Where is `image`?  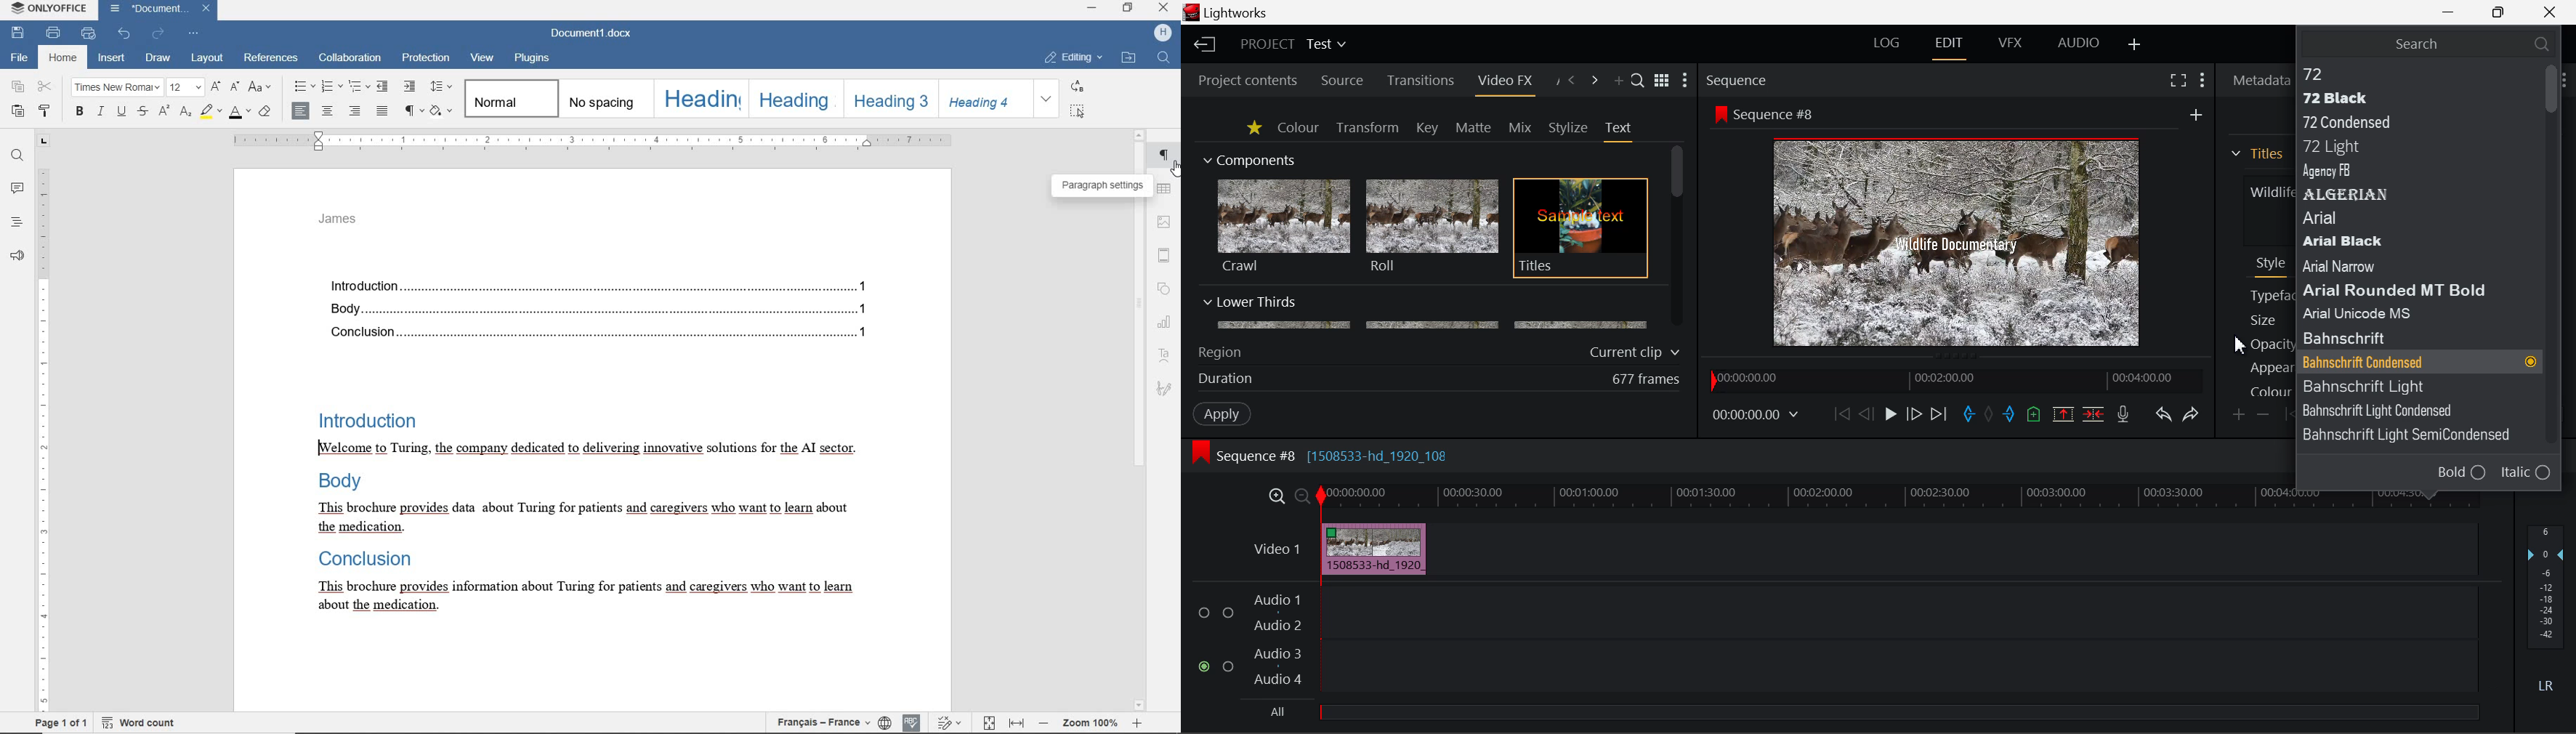 image is located at coordinates (1167, 222).